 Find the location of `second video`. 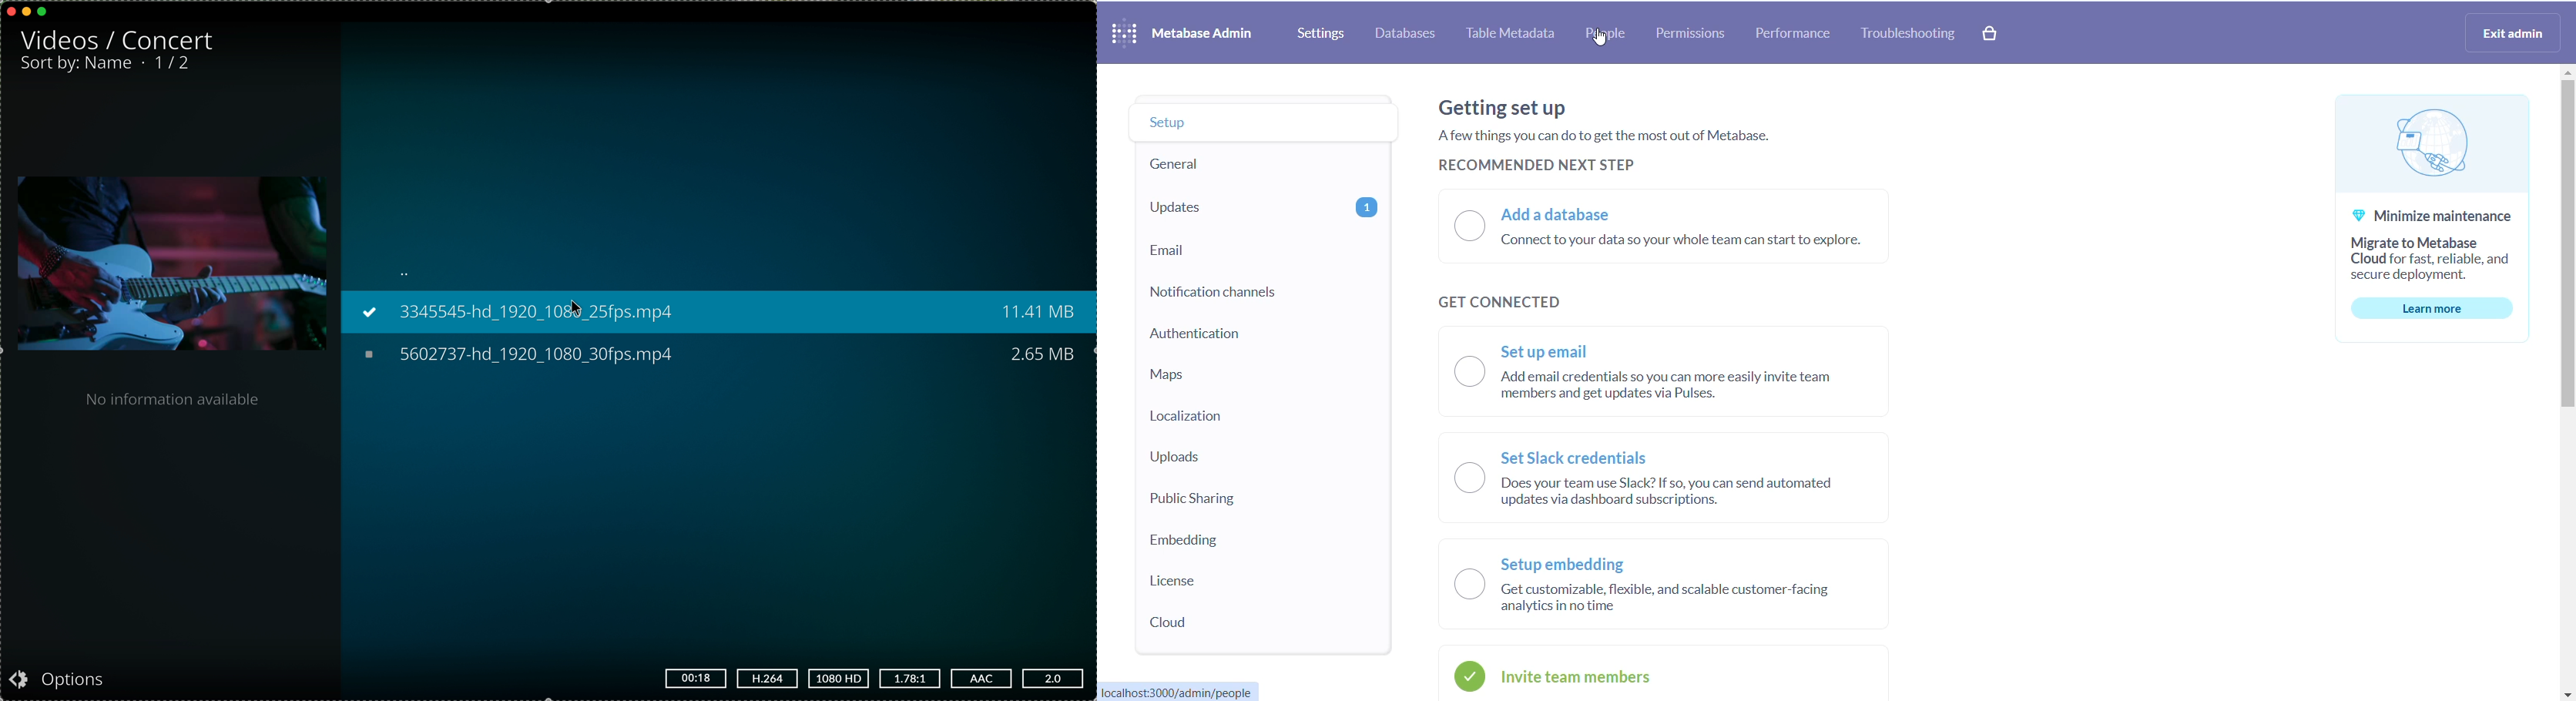

second video is located at coordinates (720, 356).